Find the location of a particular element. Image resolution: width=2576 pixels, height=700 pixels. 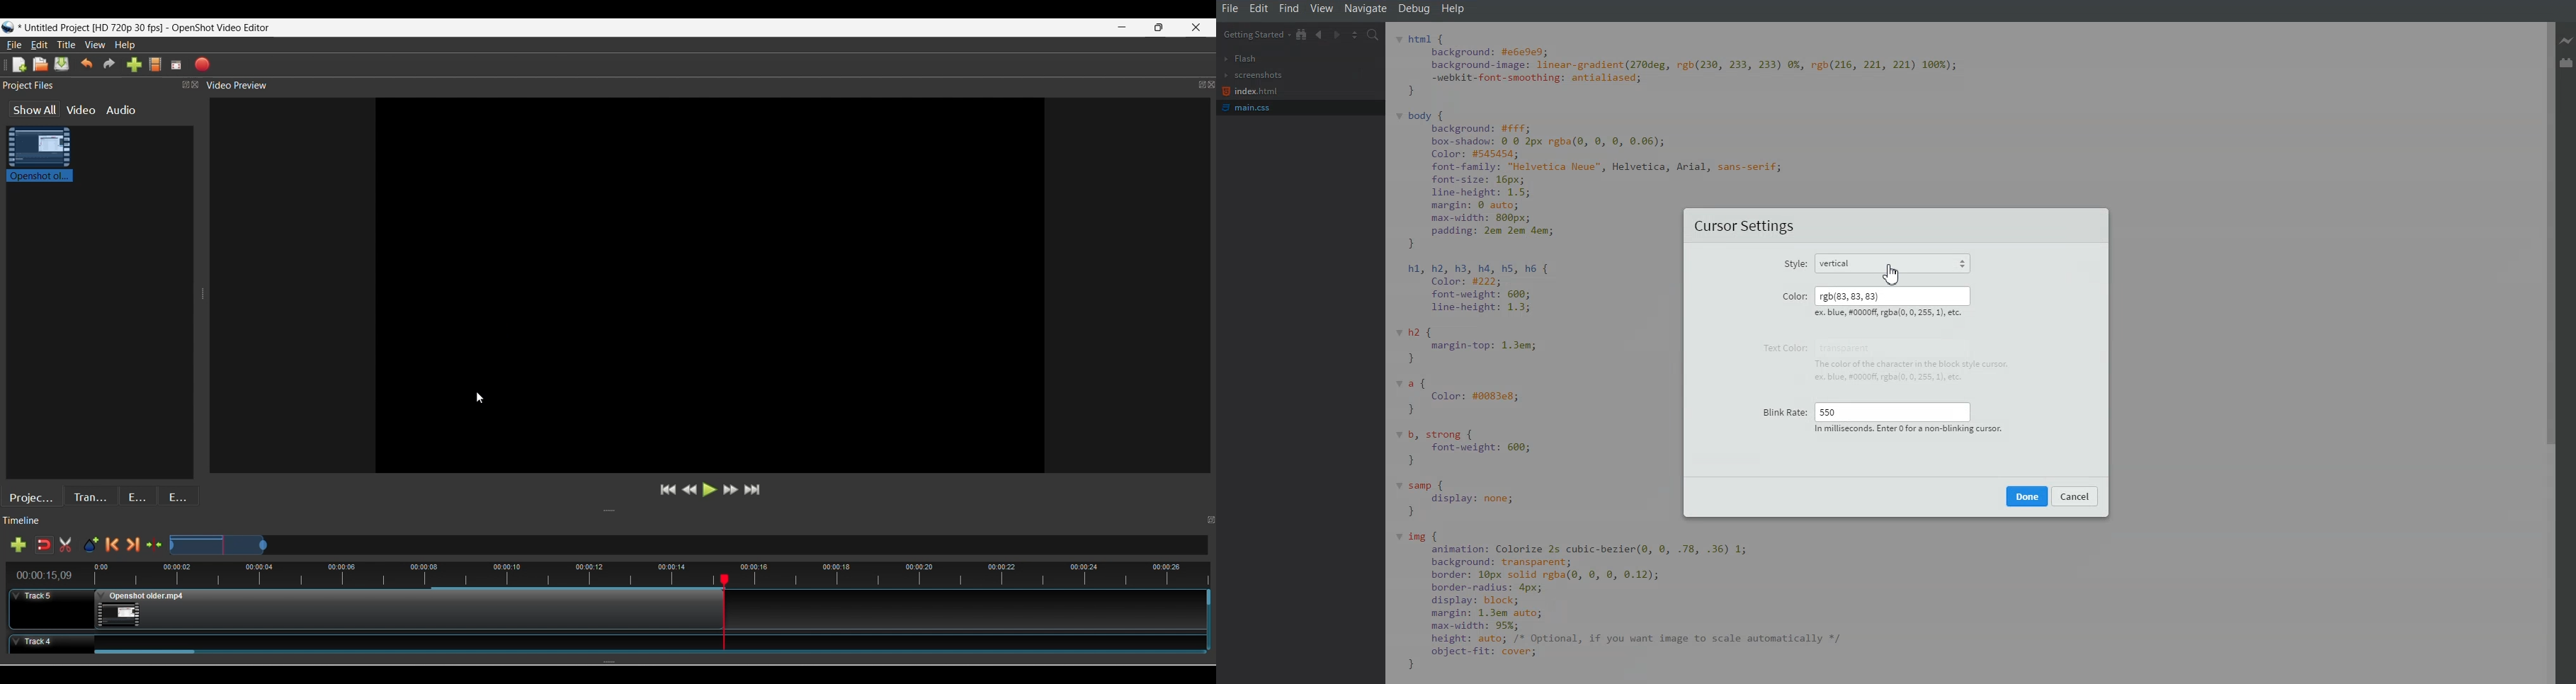

File is located at coordinates (1230, 8).